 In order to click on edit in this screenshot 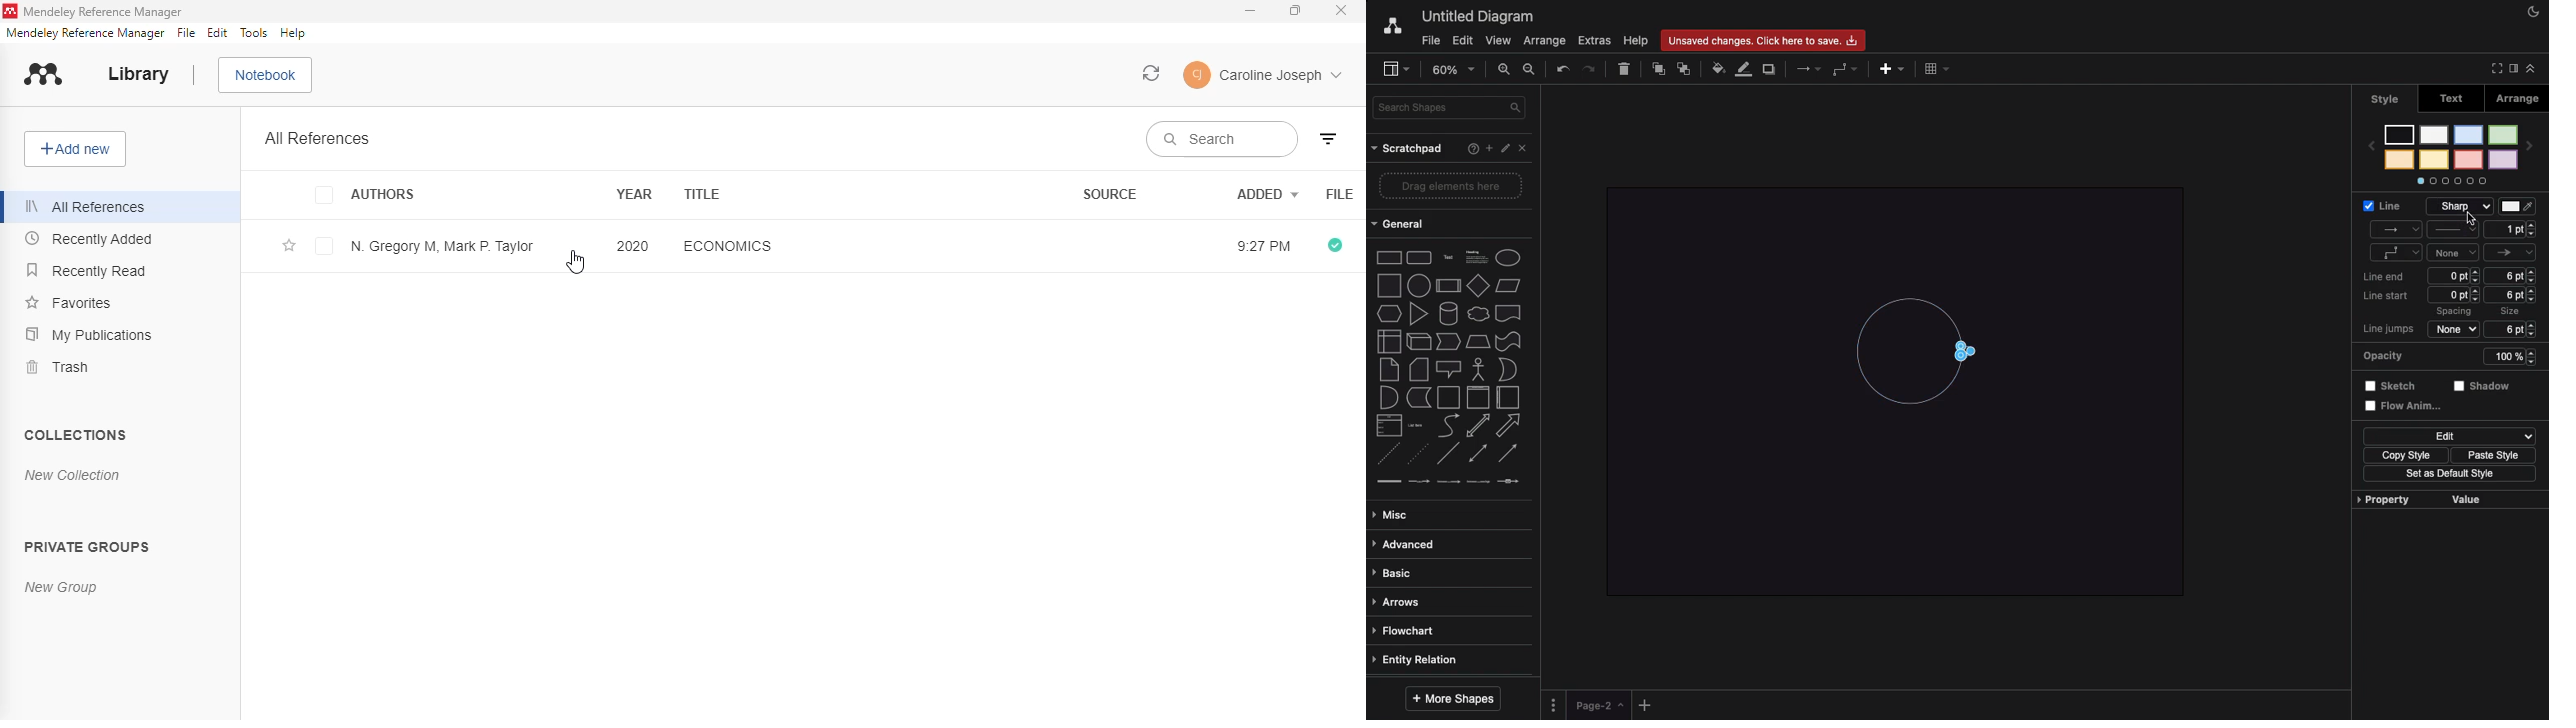, I will do `click(217, 33)`.